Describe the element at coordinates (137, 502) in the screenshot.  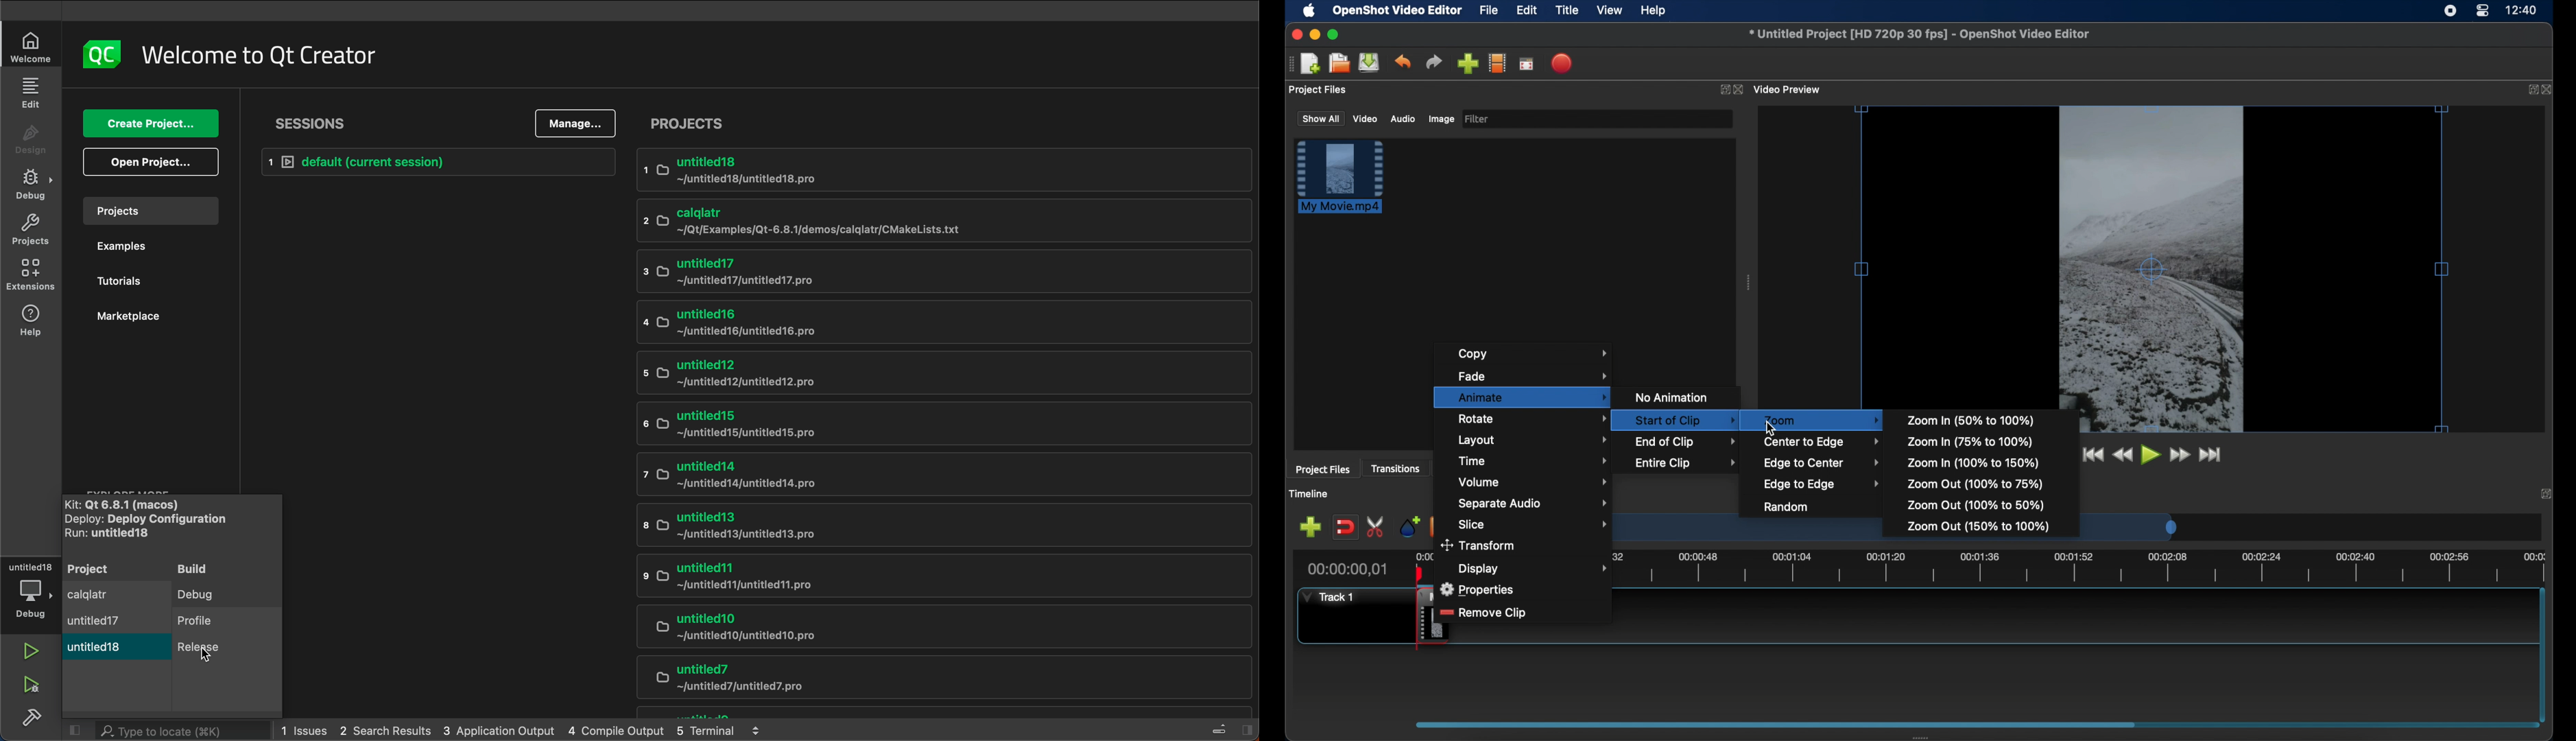
I see `kit name` at that location.